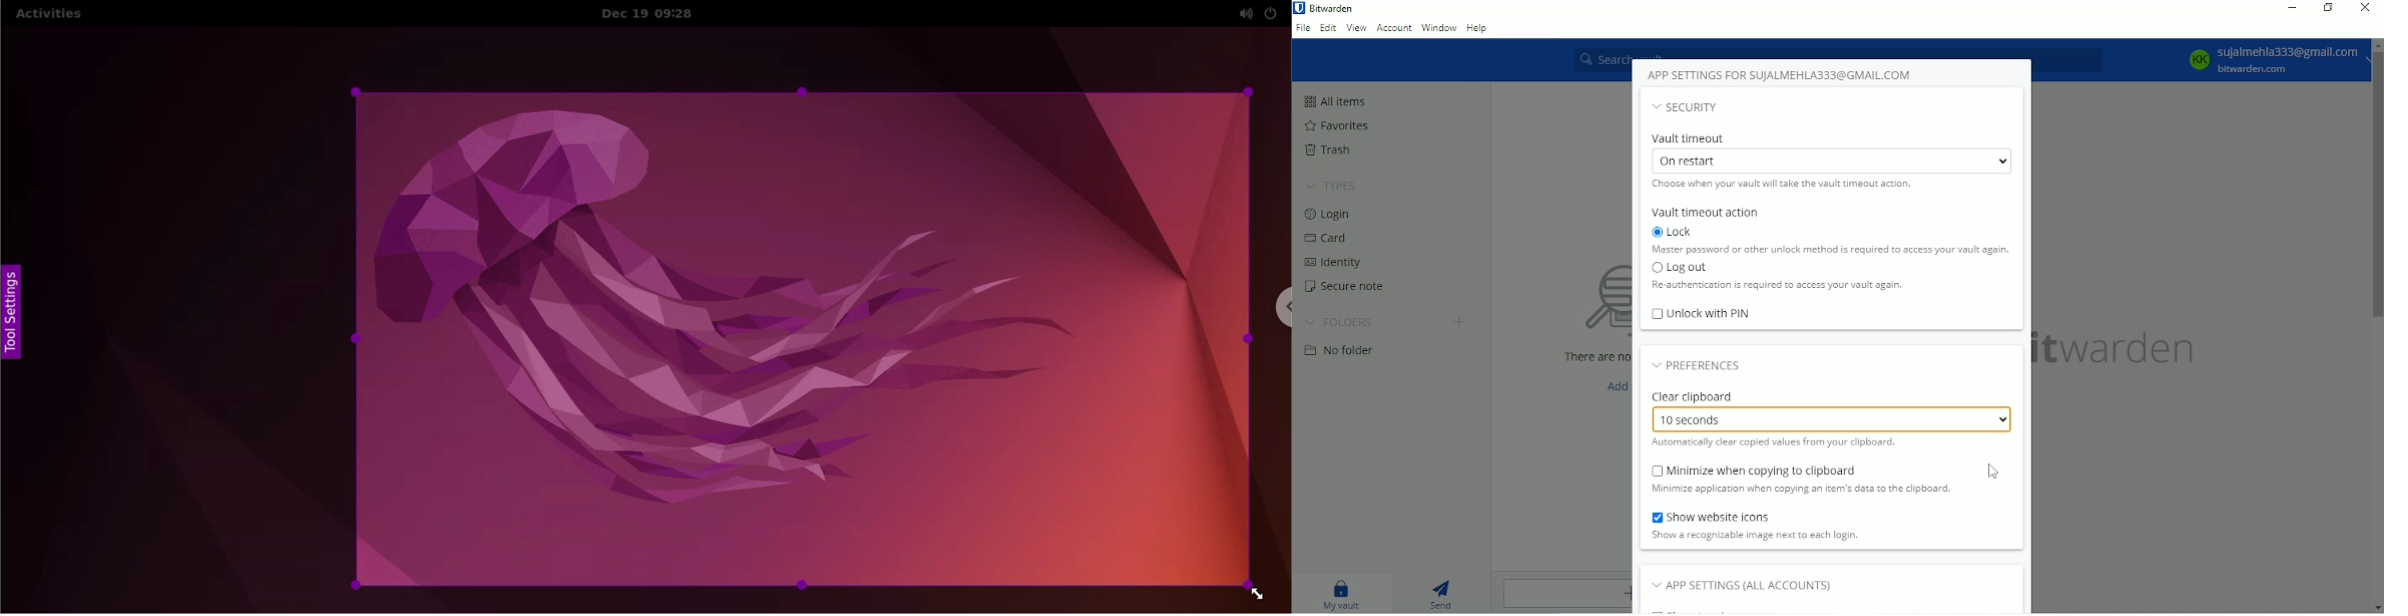 This screenshot has height=616, width=2408. Describe the element at coordinates (1695, 396) in the screenshot. I see `Clear clipboard` at that location.